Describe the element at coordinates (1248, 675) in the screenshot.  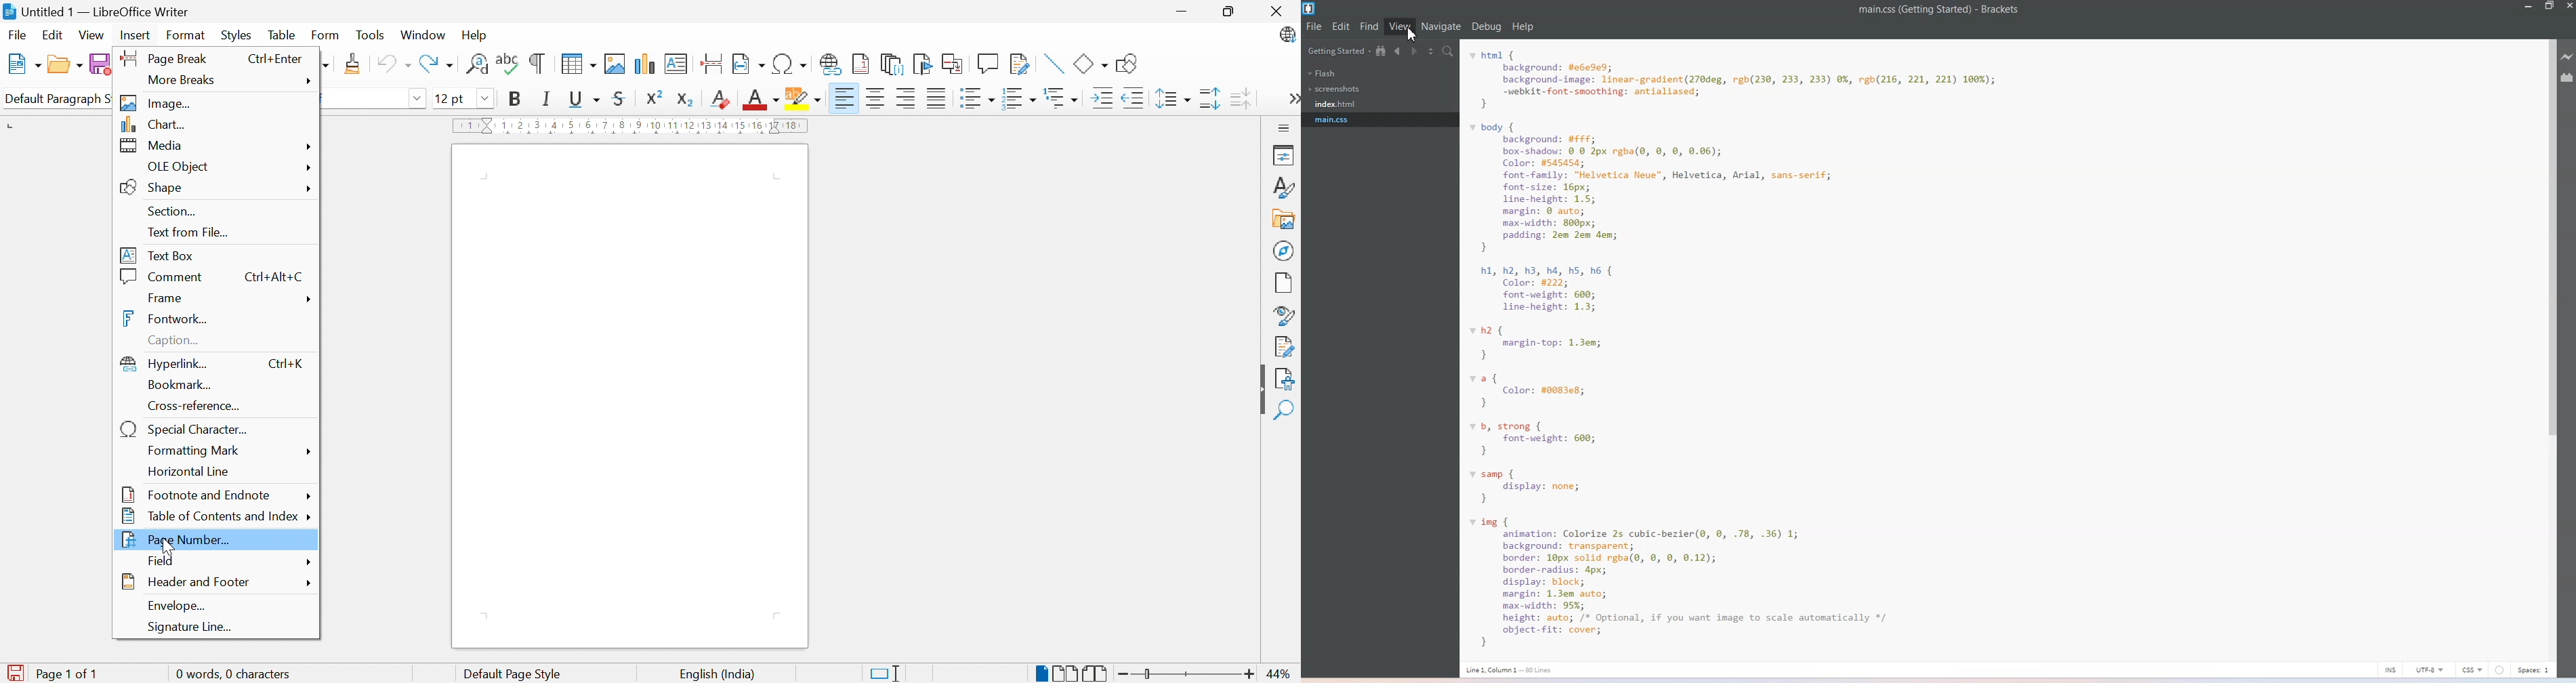
I see `Zoom in` at that location.